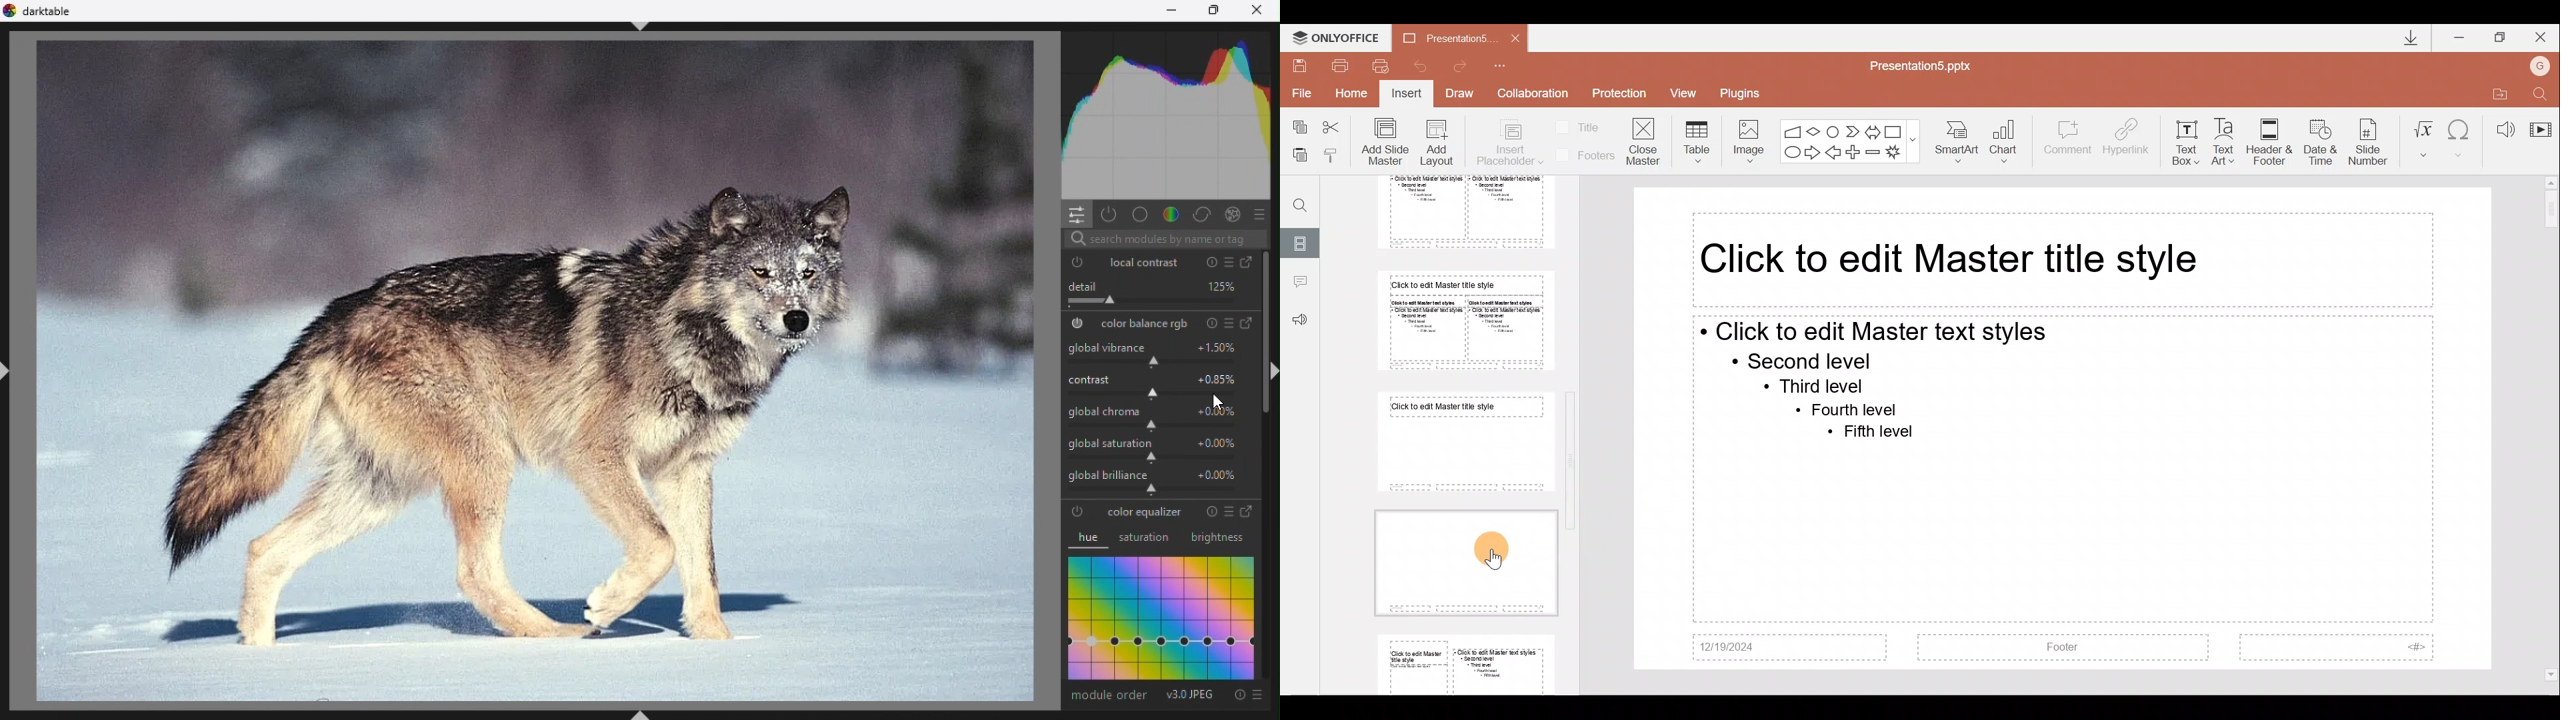  Describe the element at coordinates (1078, 262) in the screenshot. I see `local contrast module is switched ON ` at that location.